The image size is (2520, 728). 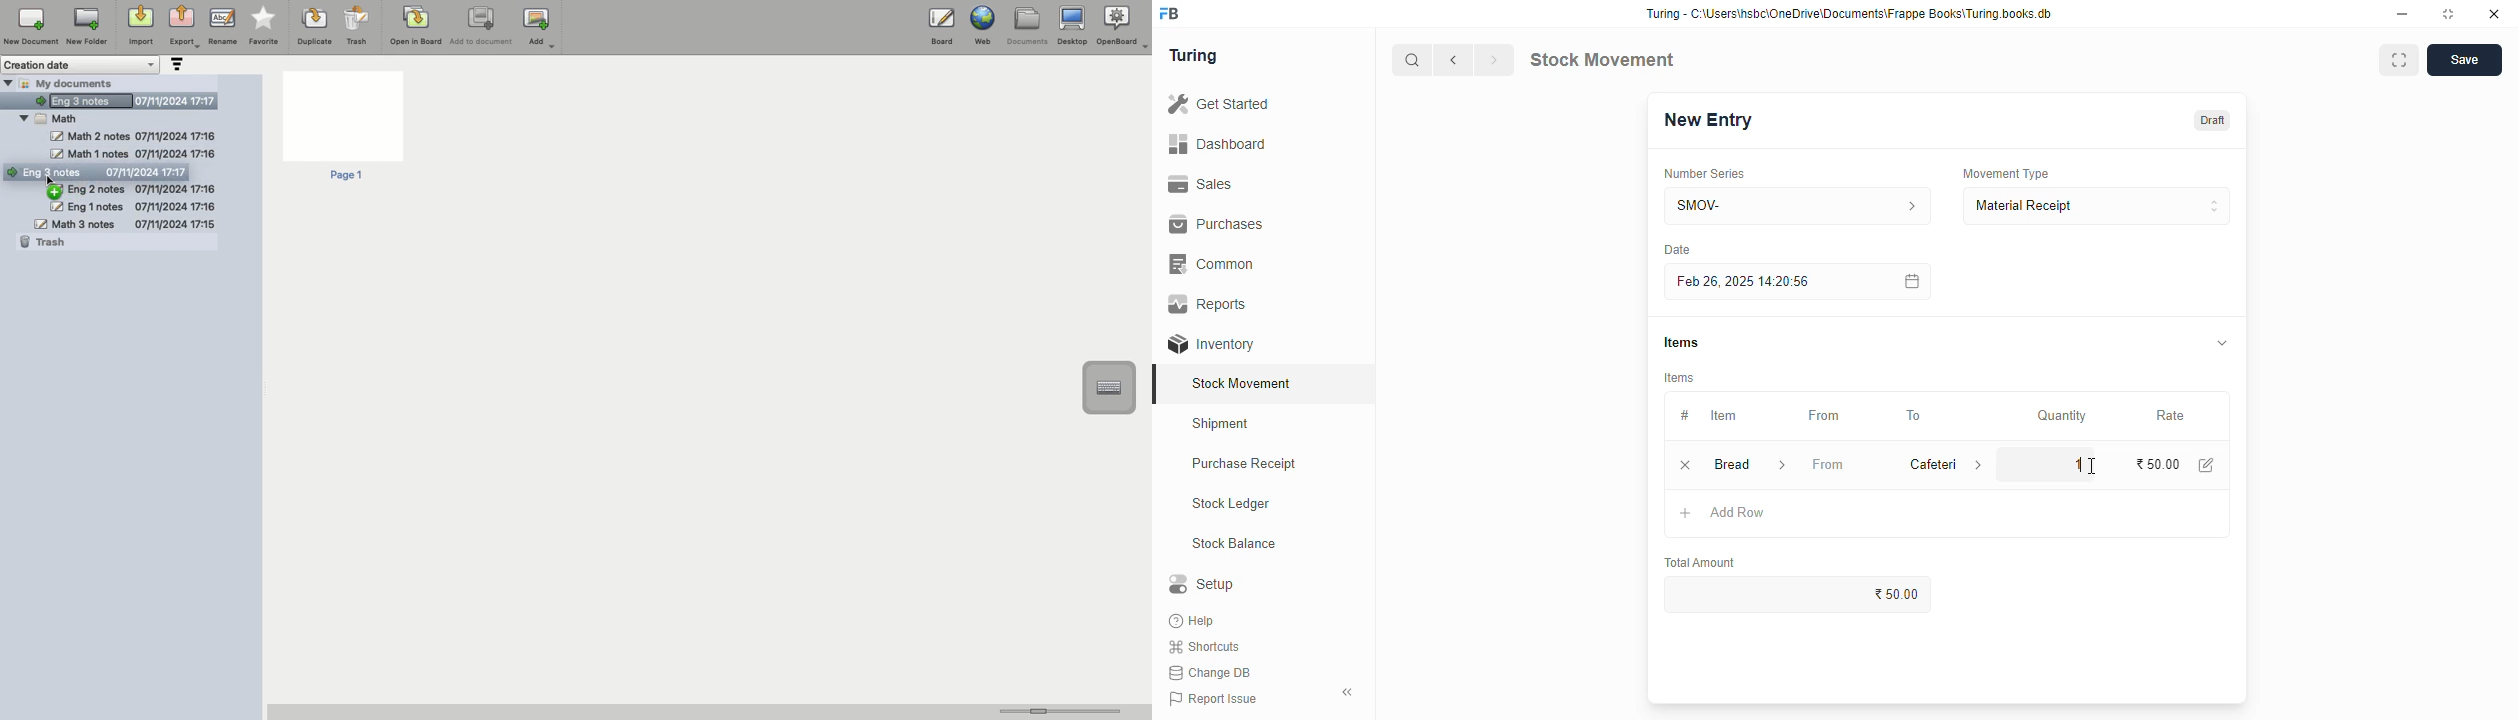 I want to click on item, so click(x=1723, y=415).